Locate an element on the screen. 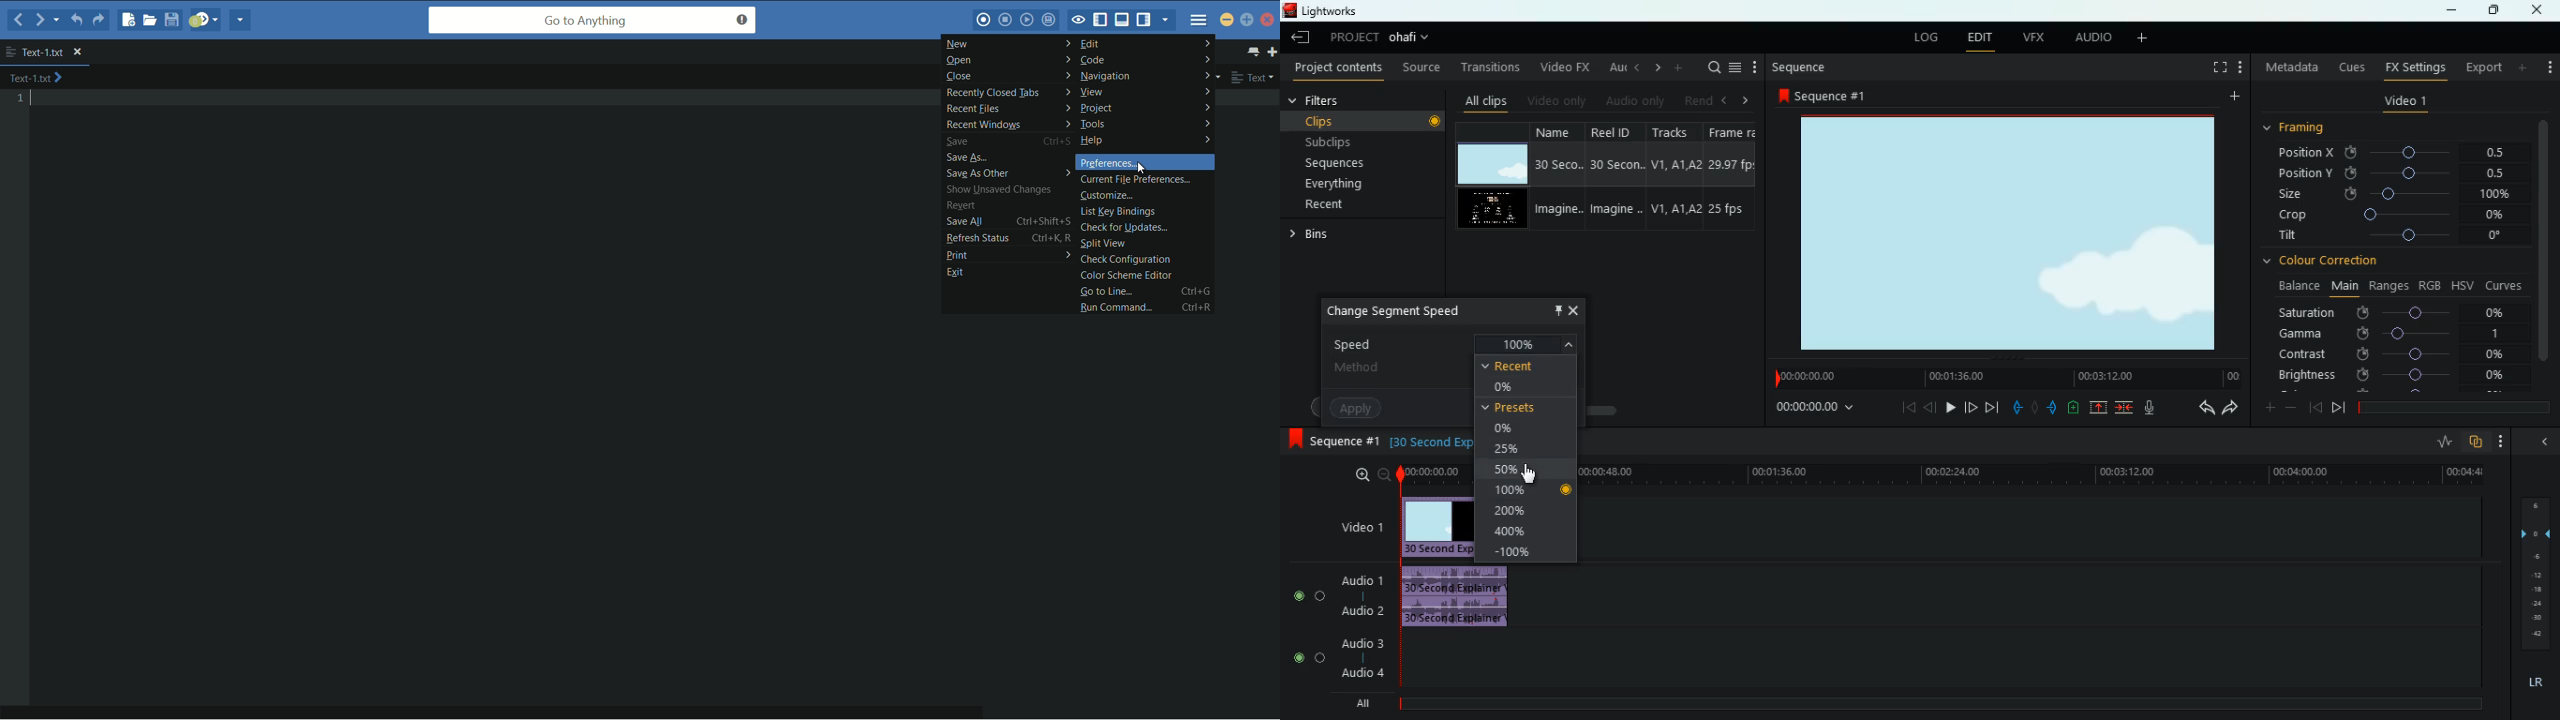  sequence is located at coordinates (1798, 67).